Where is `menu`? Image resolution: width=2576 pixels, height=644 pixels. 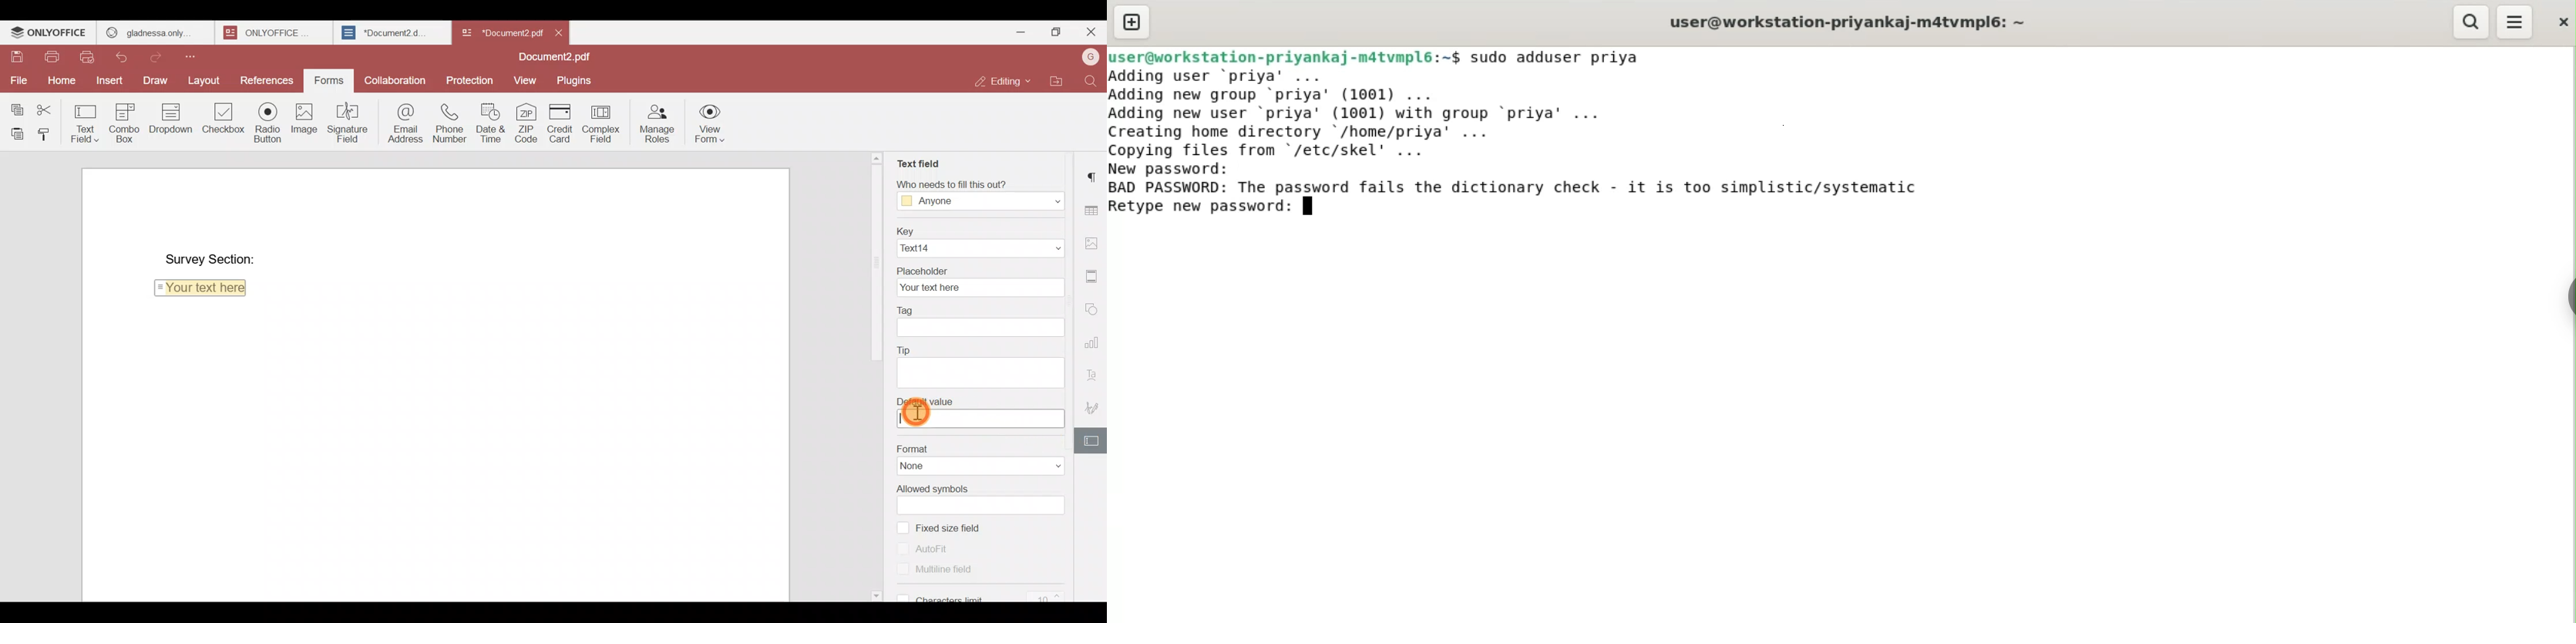 menu is located at coordinates (2515, 22).